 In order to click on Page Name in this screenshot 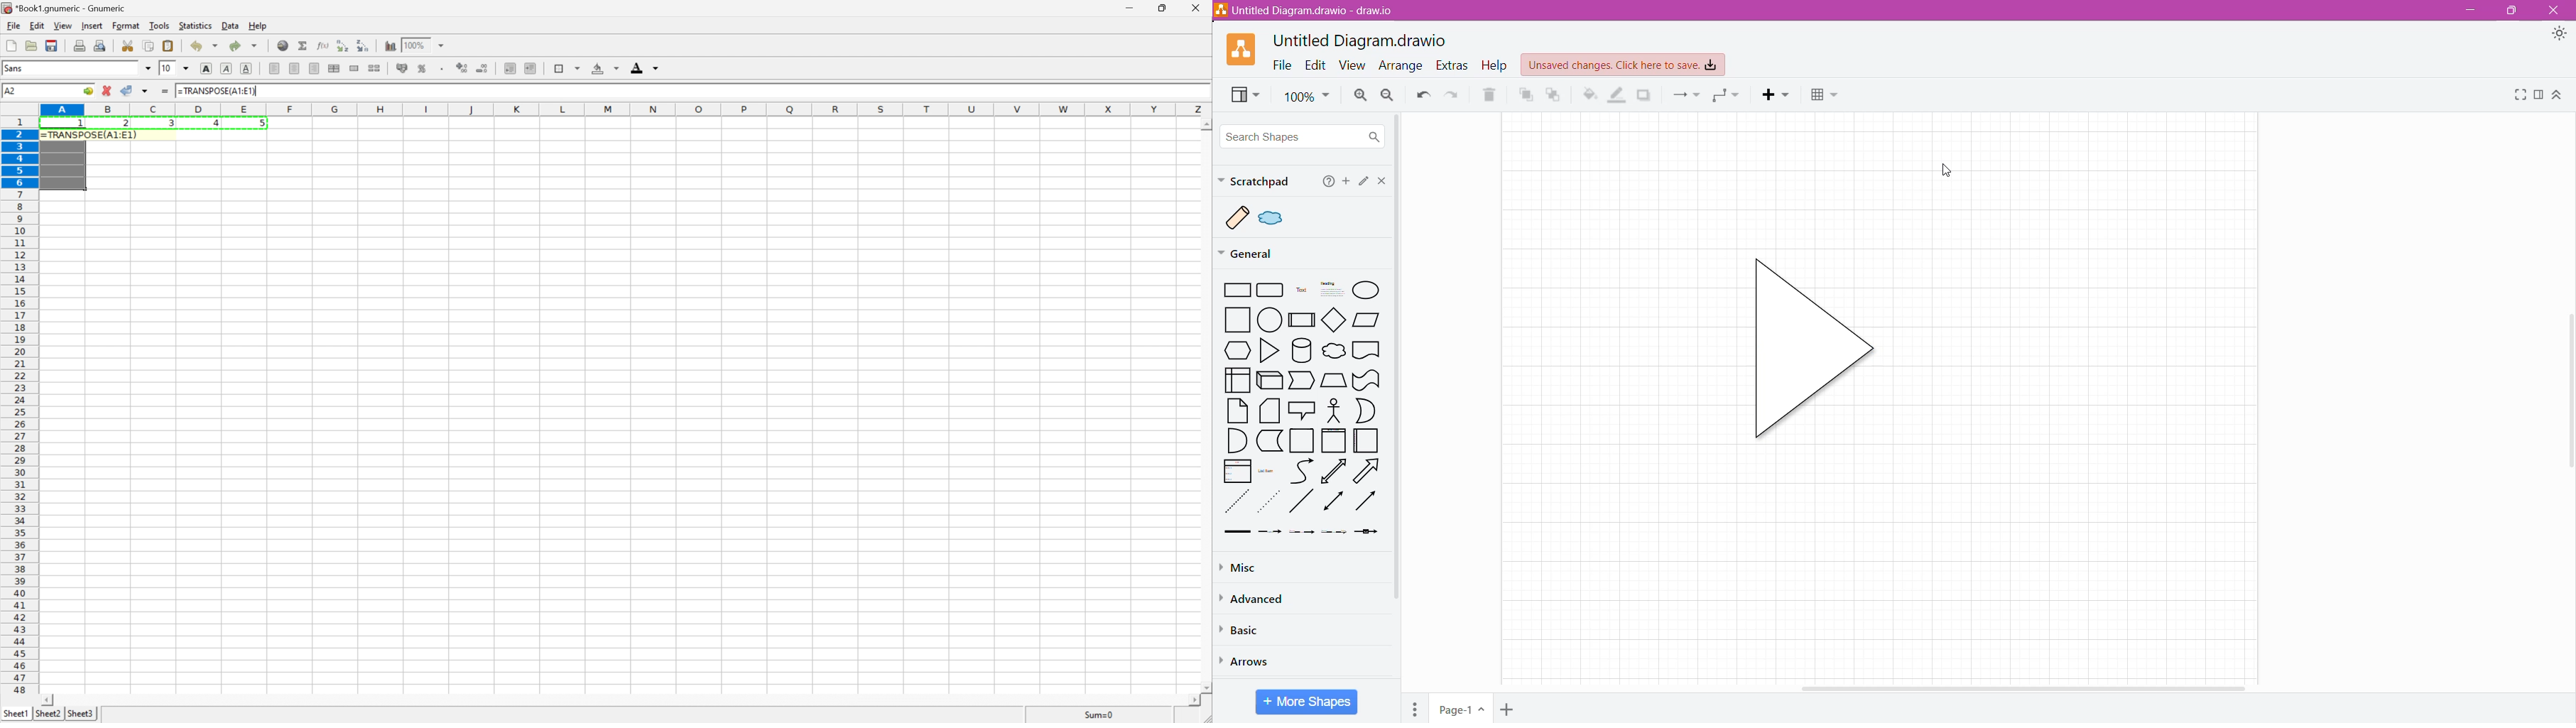, I will do `click(1460, 708)`.